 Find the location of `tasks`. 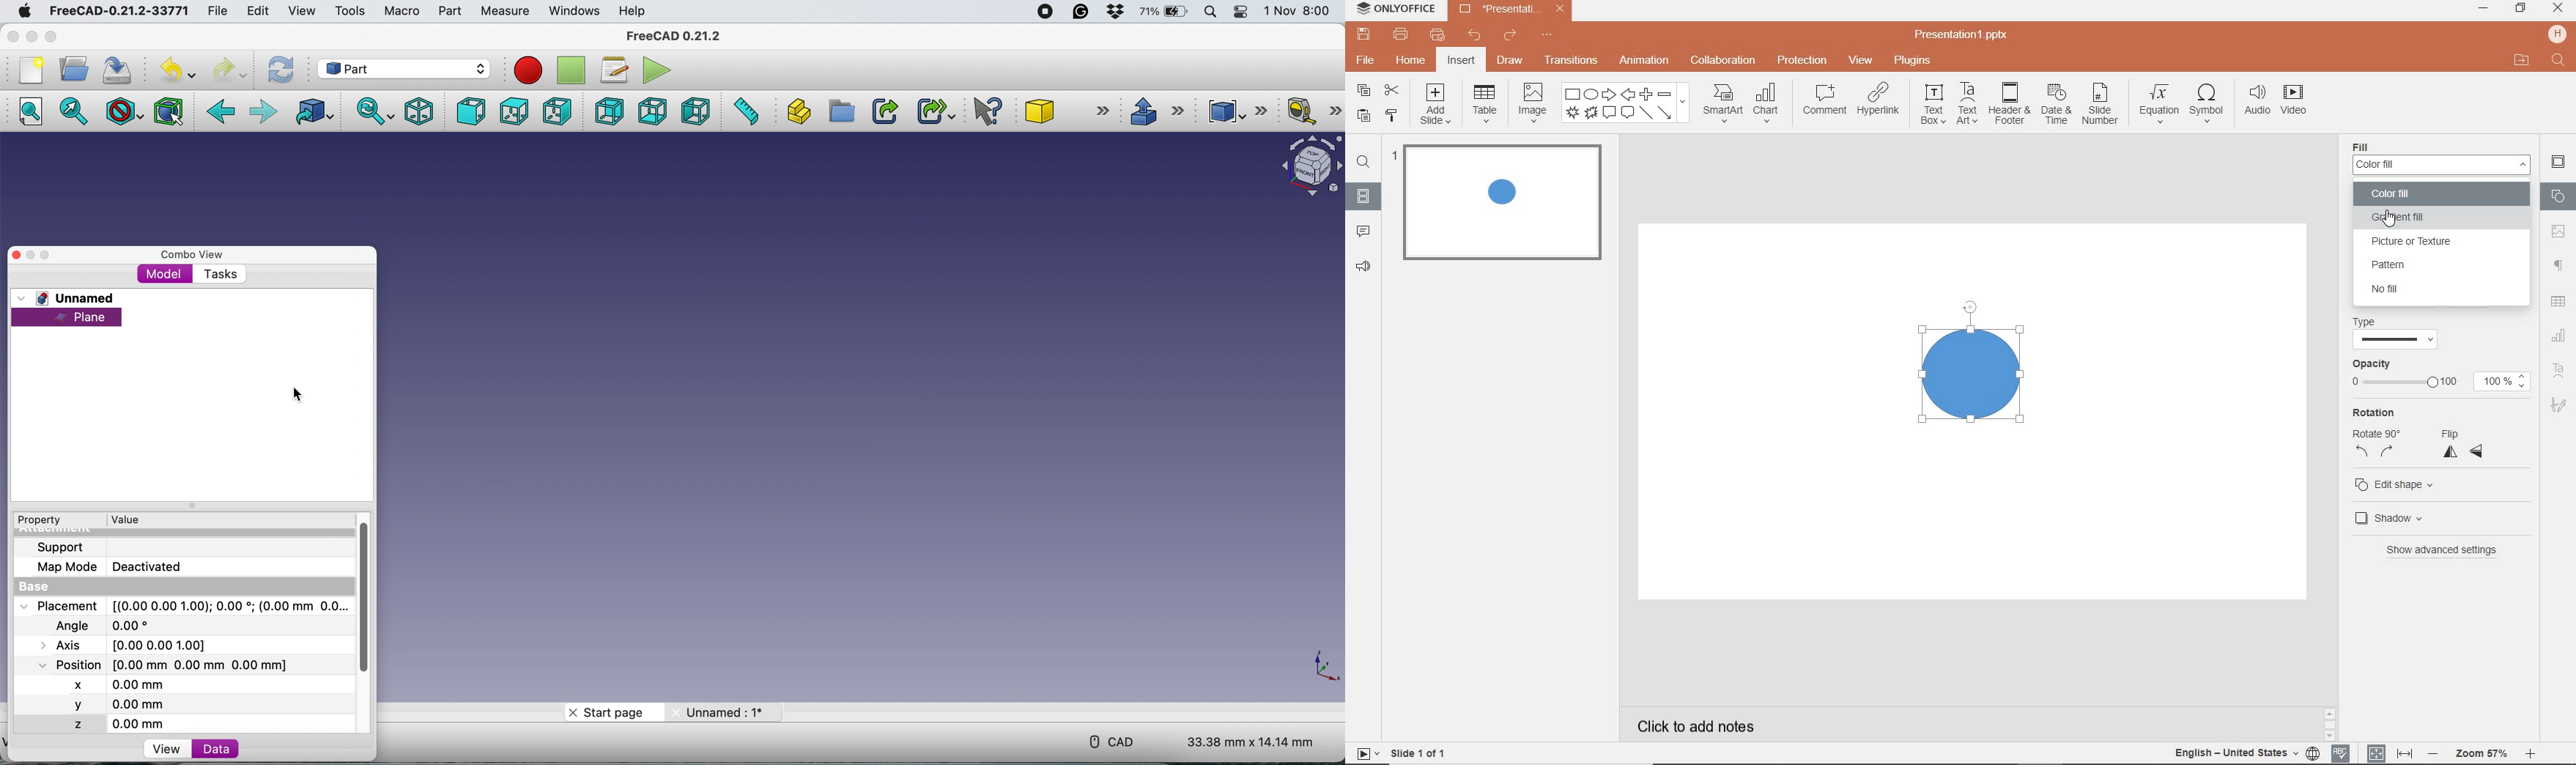

tasks is located at coordinates (224, 275).